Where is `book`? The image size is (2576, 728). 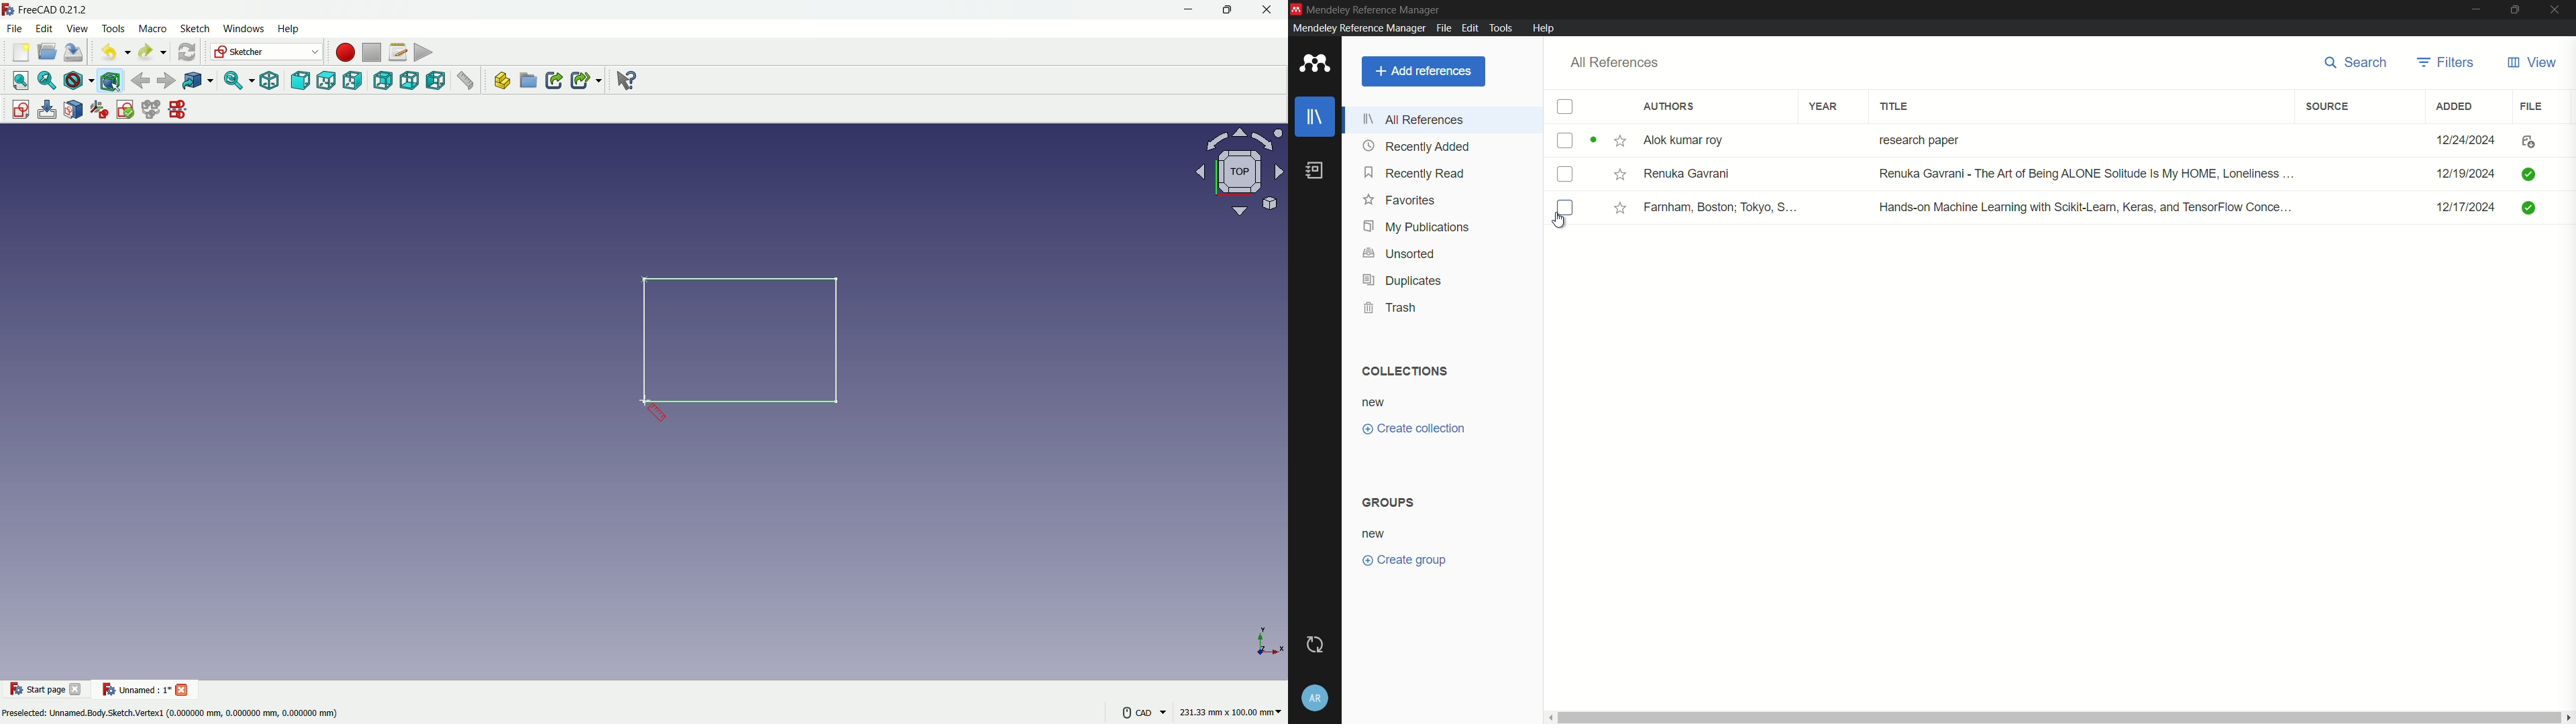 book is located at coordinates (1315, 171).